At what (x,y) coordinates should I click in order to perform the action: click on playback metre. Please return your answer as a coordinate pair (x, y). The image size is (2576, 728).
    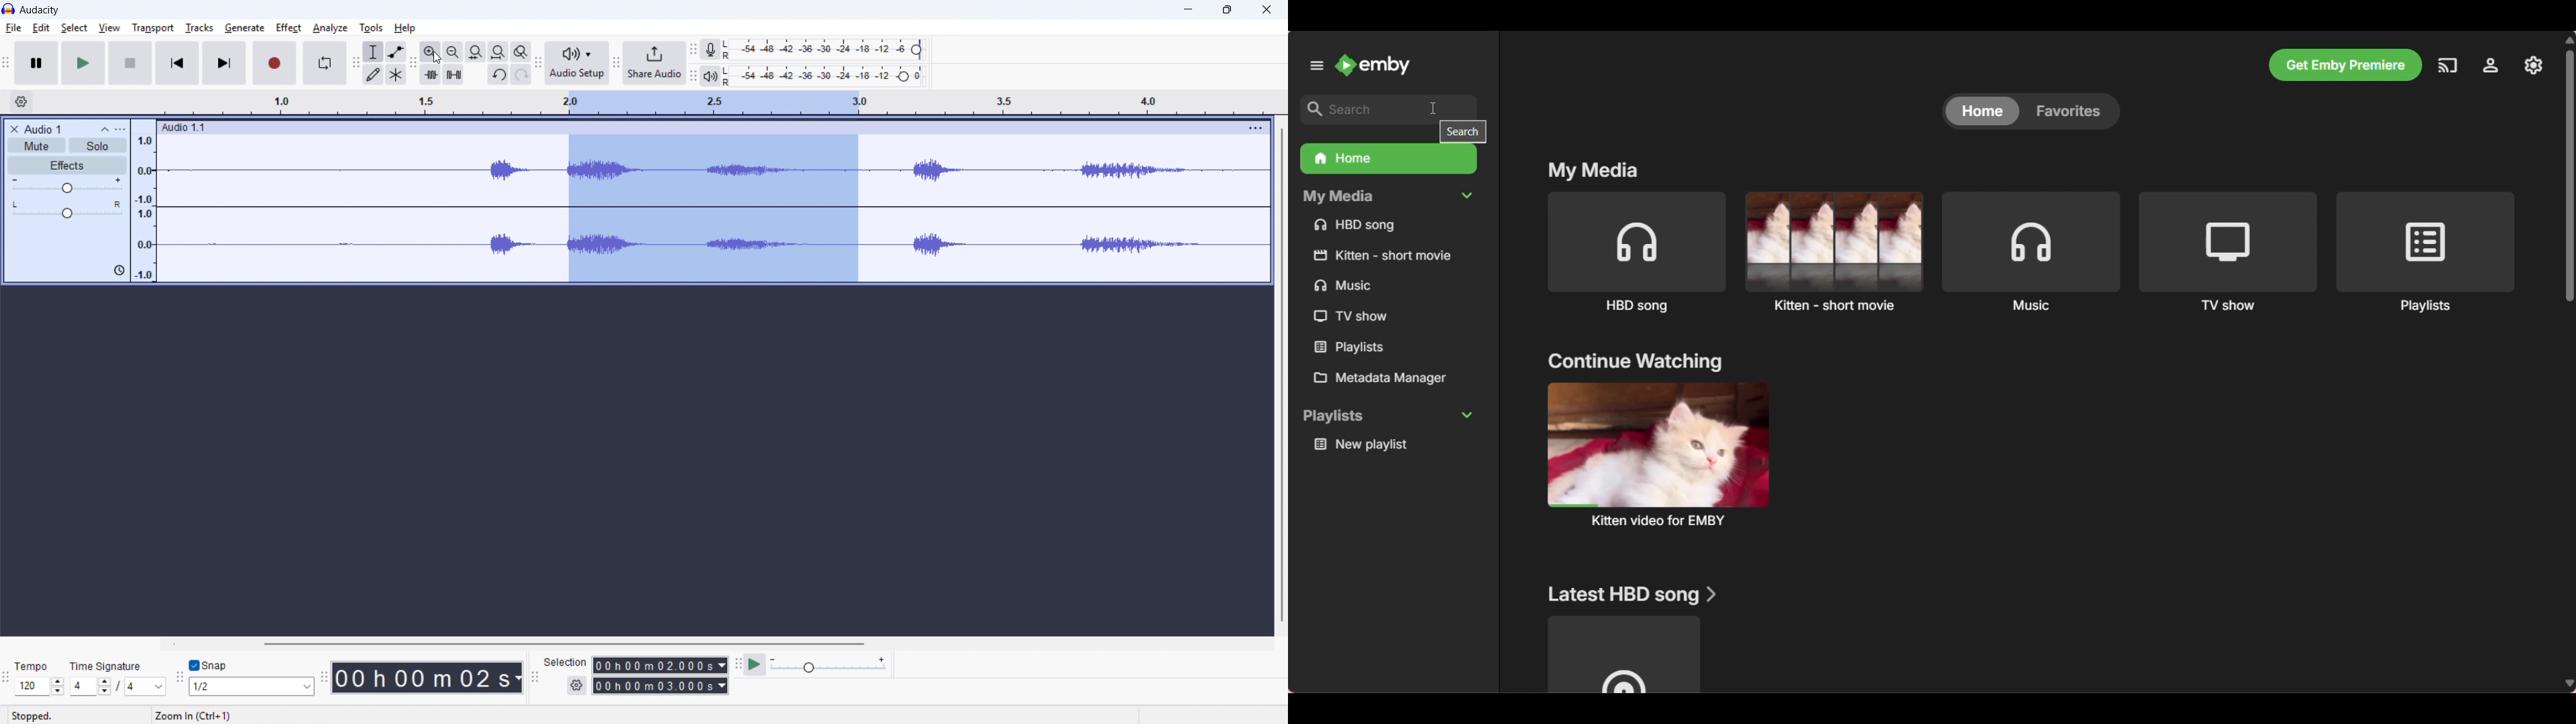
    Looking at the image, I should click on (709, 76).